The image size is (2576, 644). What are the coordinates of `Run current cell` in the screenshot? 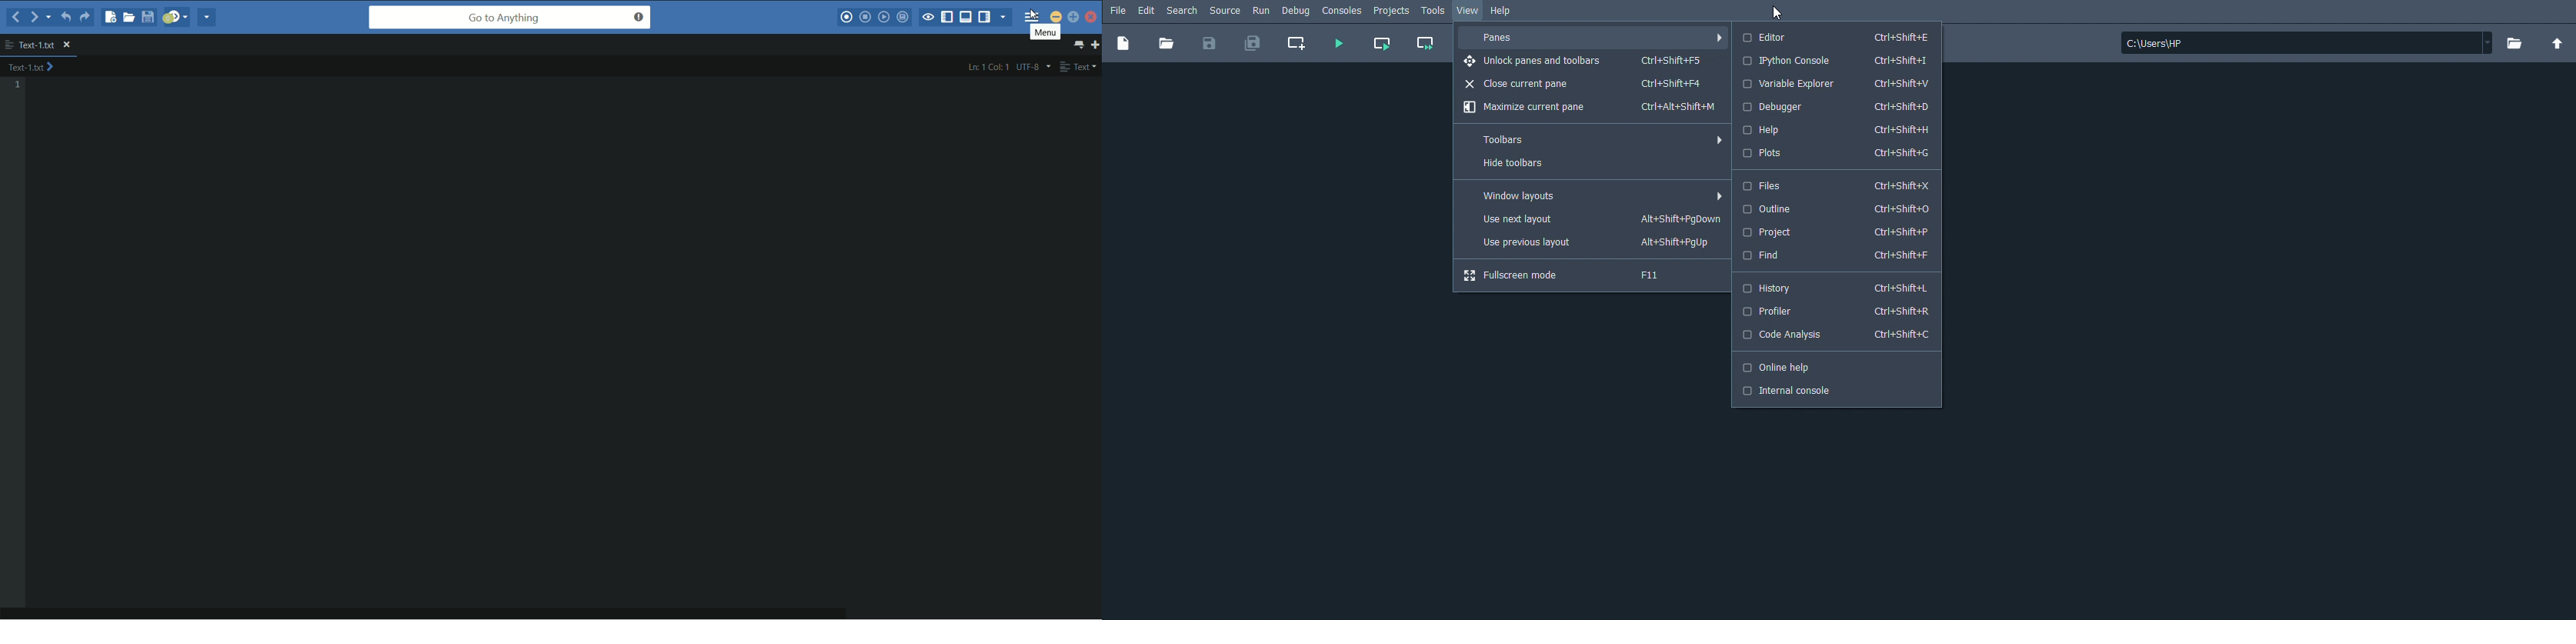 It's located at (1382, 45).